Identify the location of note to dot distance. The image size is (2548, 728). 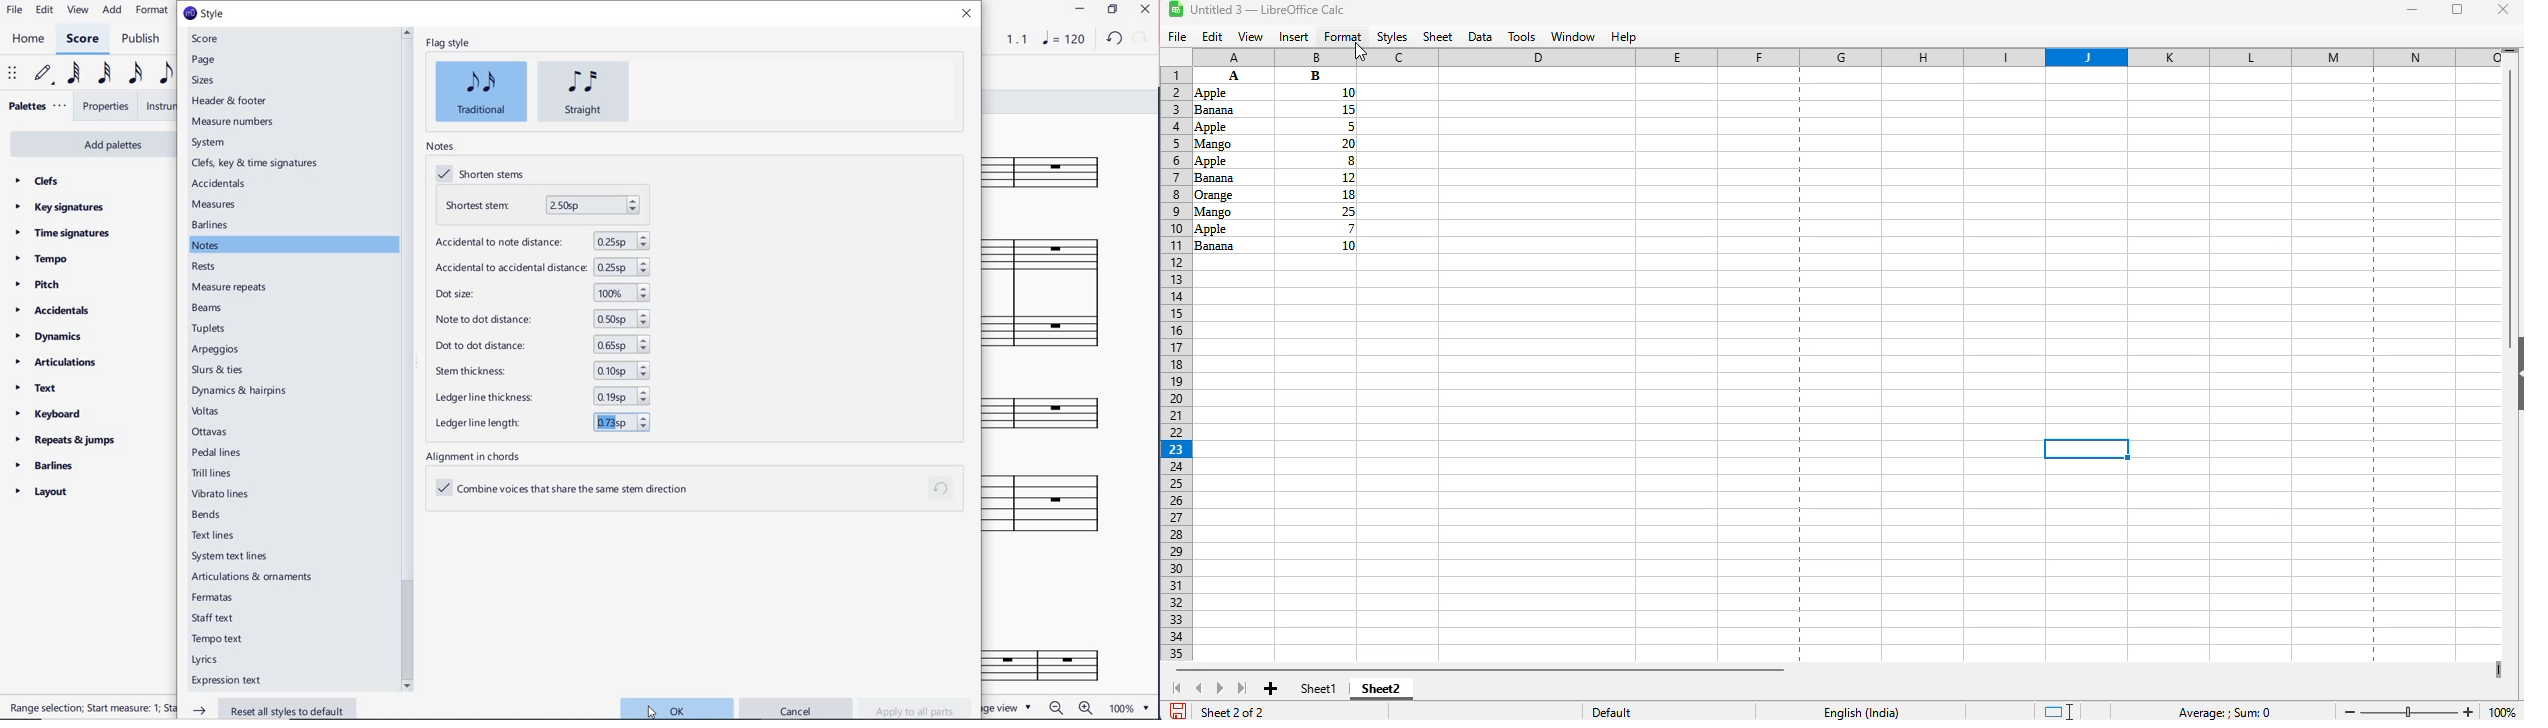
(539, 319).